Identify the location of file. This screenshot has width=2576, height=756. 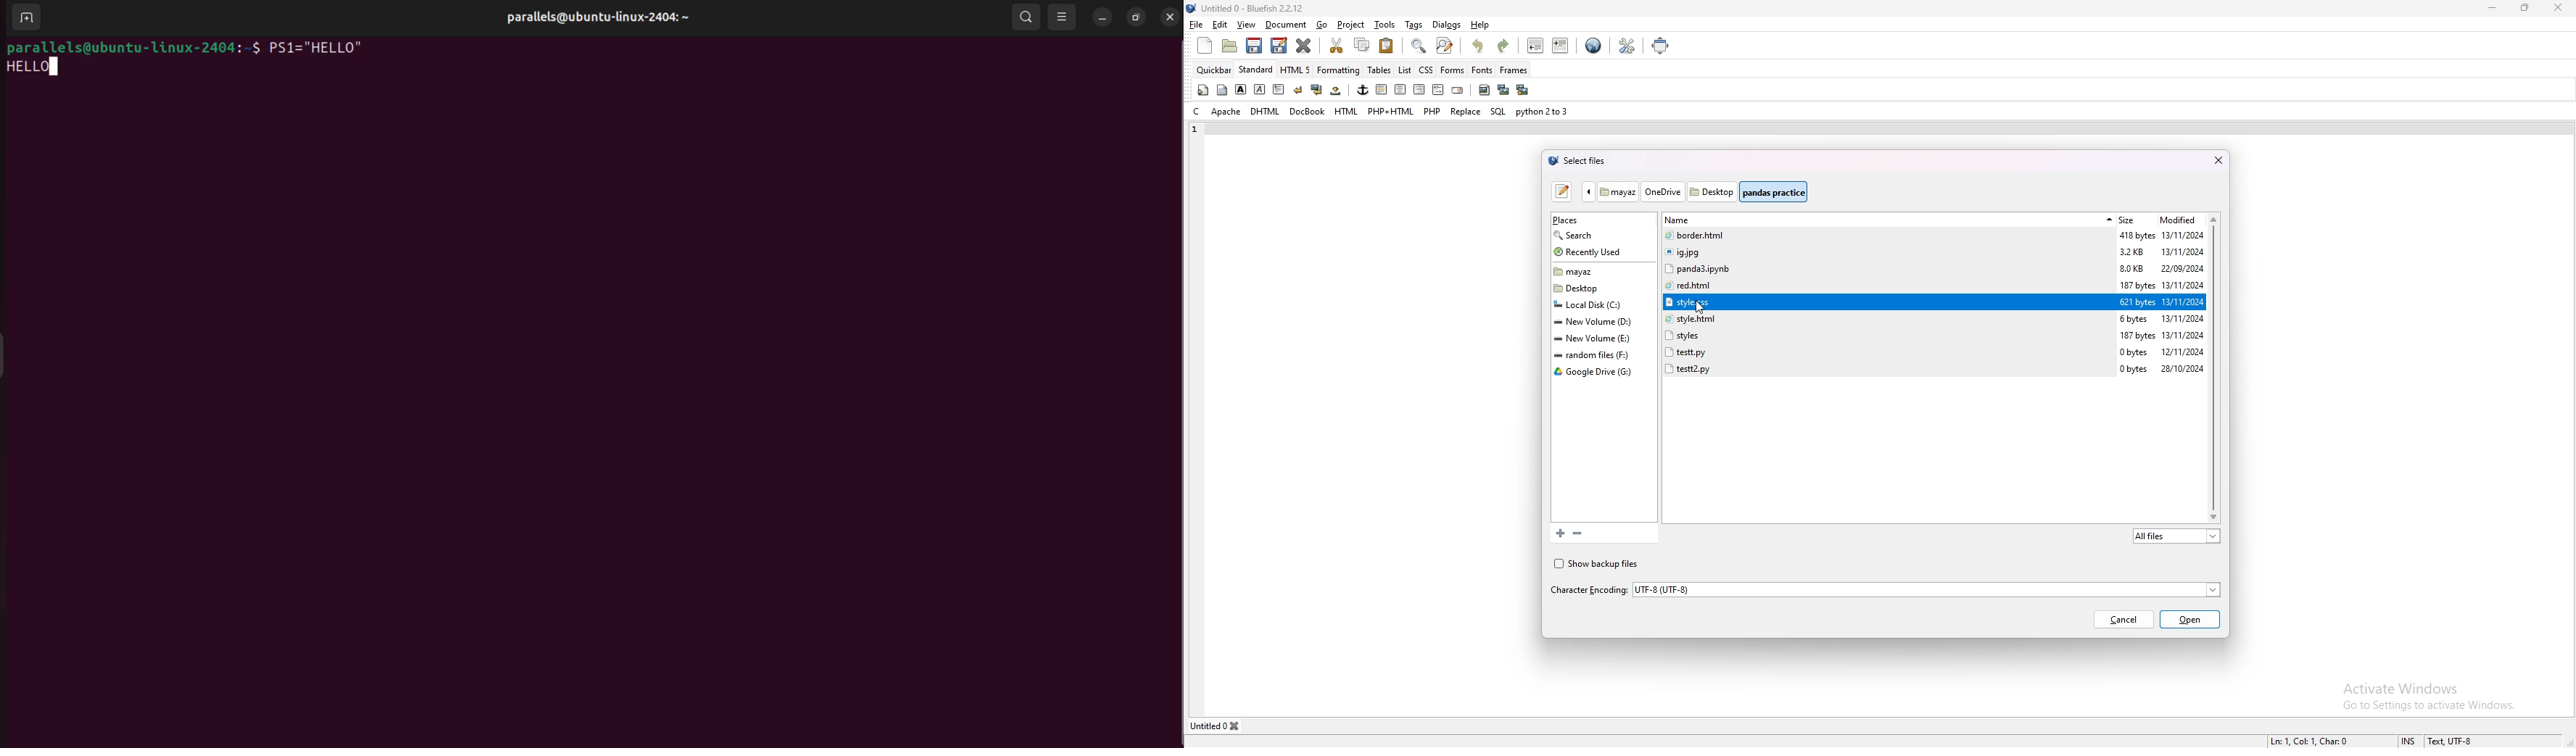
(1888, 284).